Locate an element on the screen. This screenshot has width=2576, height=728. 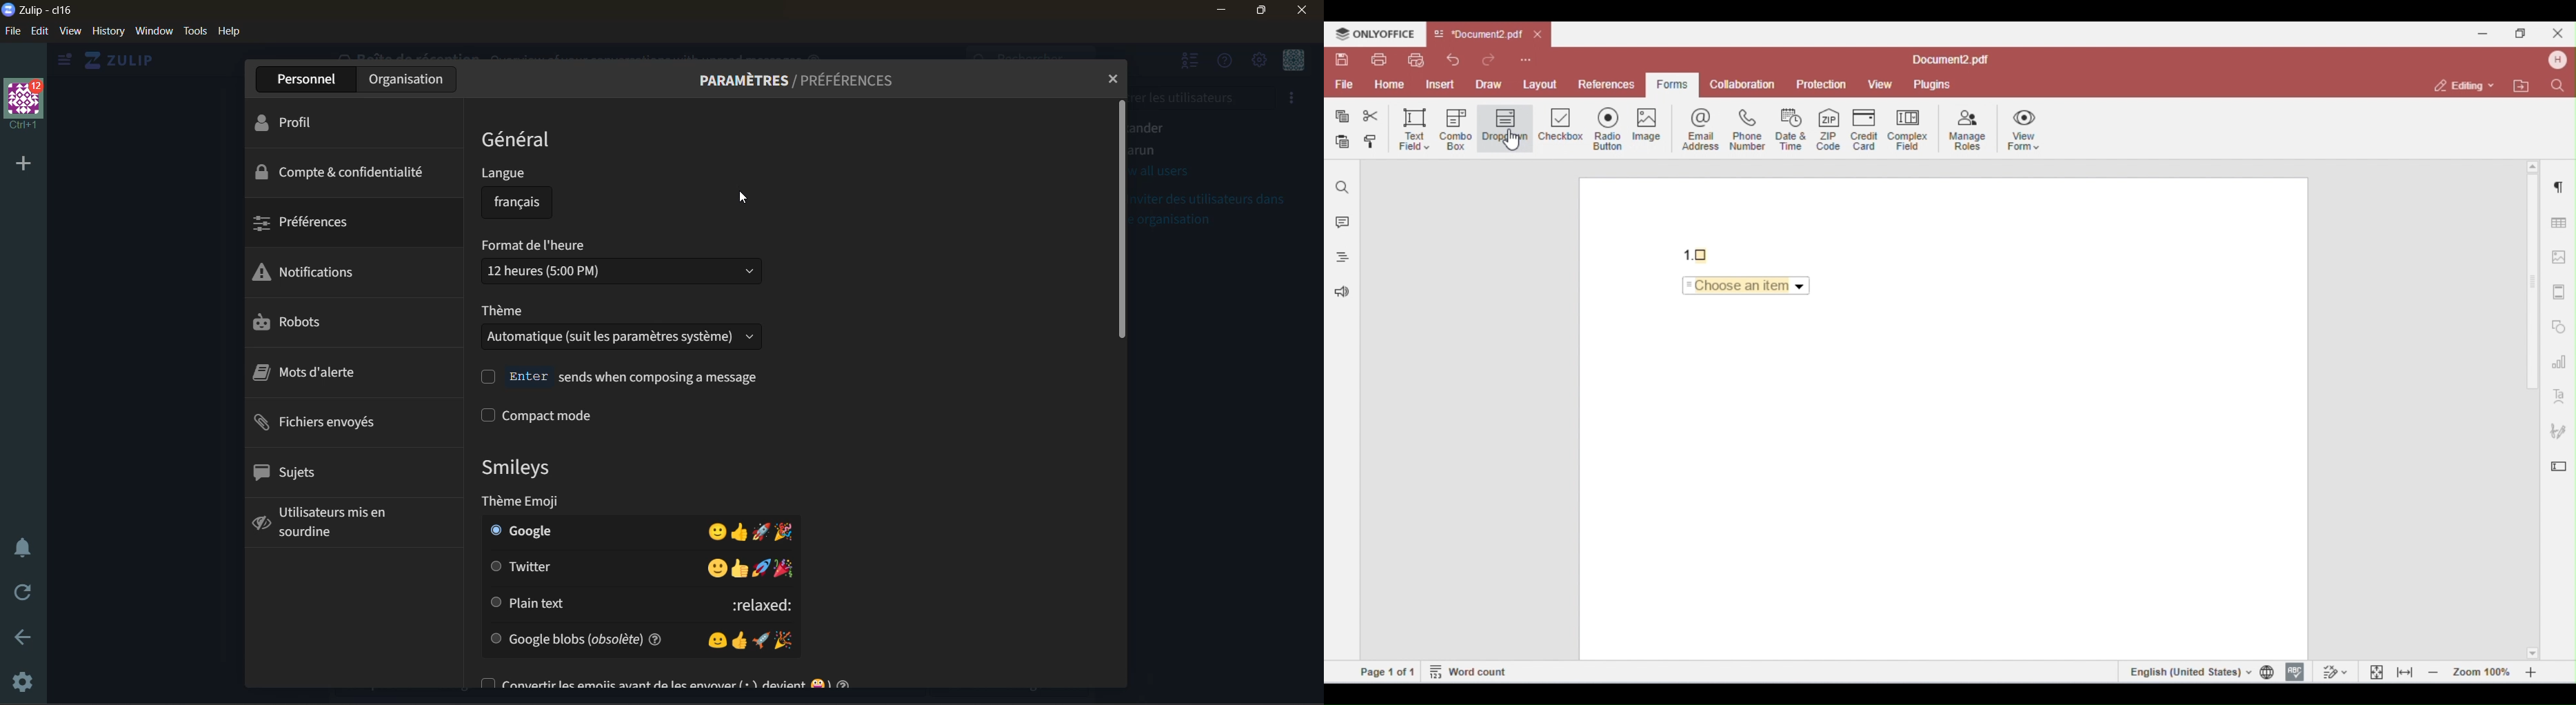
prefeerences is located at coordinates (310, 226).